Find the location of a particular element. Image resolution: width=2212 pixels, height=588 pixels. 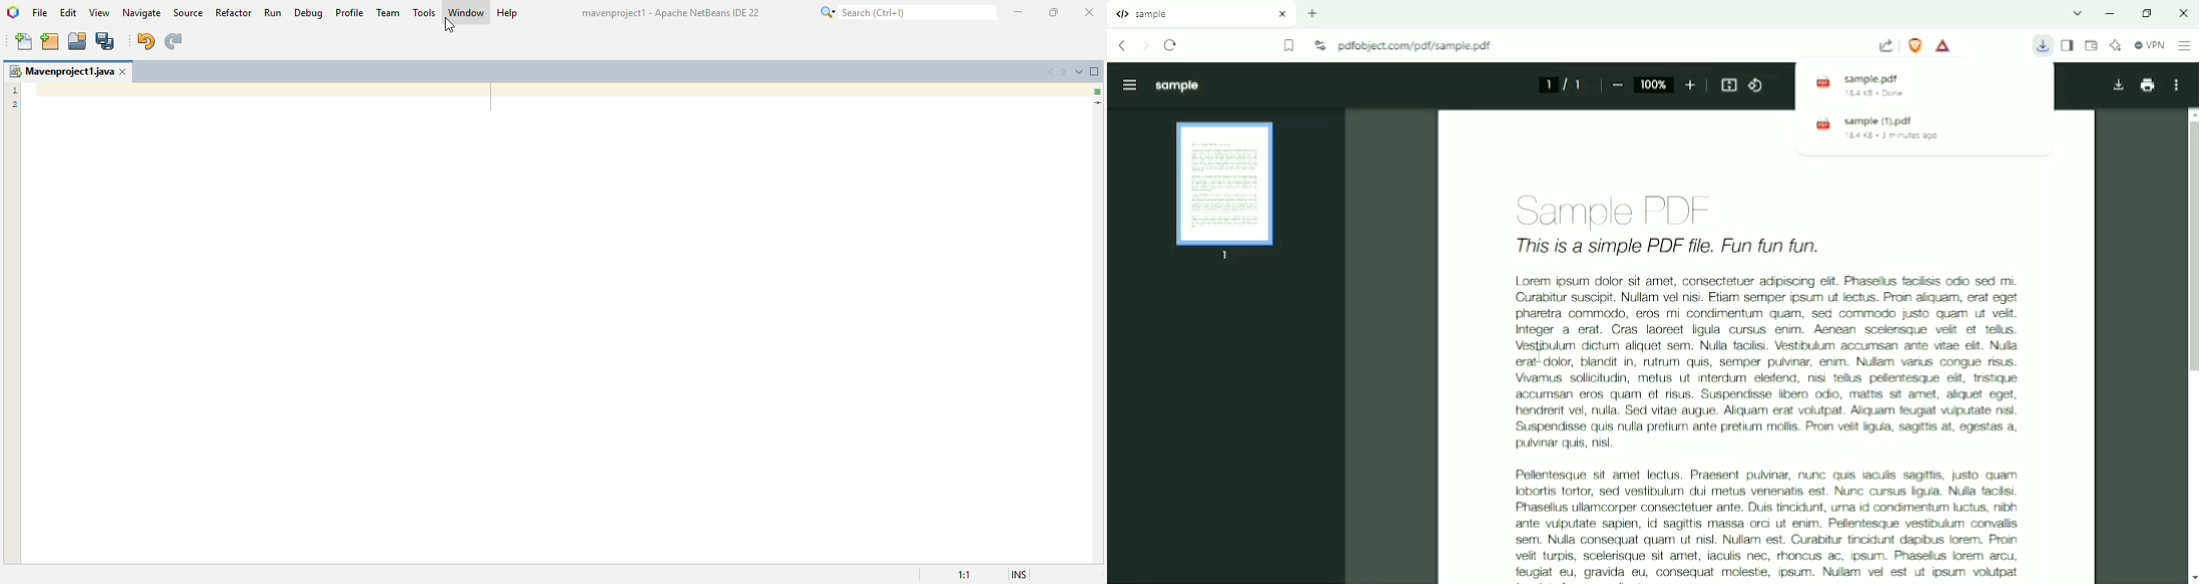

Sample.pdf downloaded is located at coordinates (1926, 85).